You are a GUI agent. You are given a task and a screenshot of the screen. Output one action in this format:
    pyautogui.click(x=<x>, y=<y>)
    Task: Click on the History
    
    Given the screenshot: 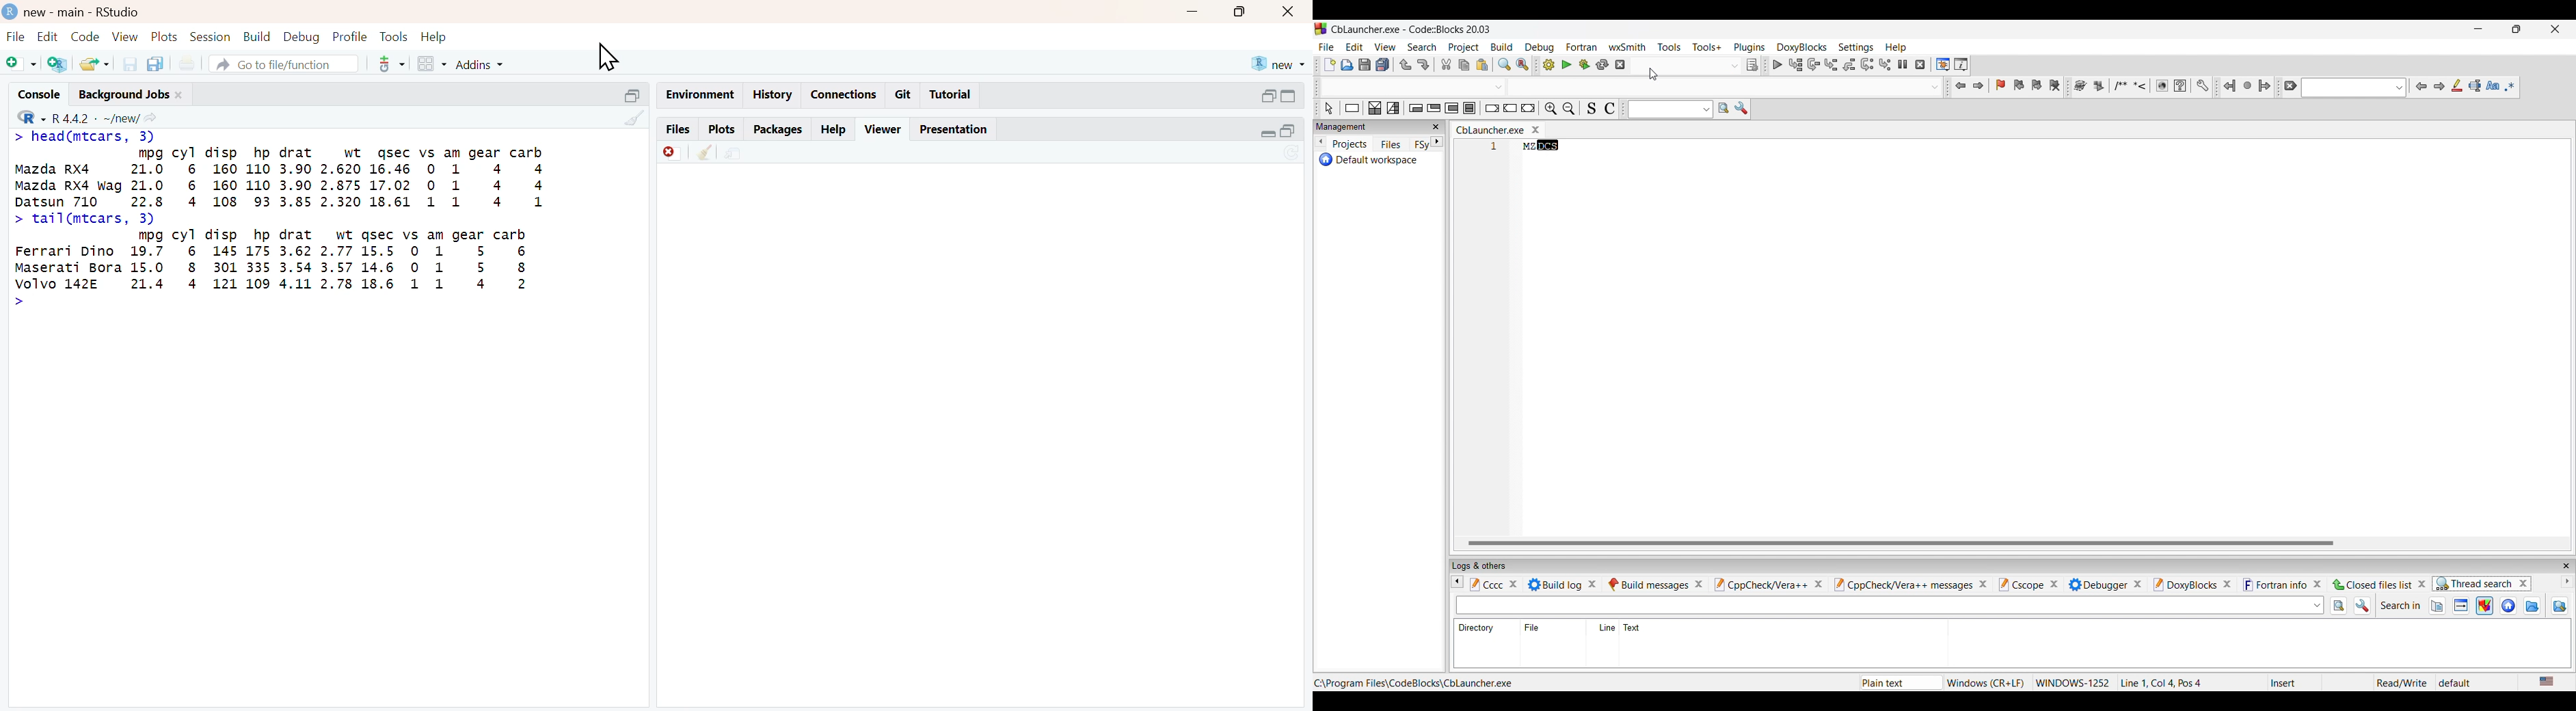 What is the action you would take?
    pyautogui.click(x=773, y=94)
    